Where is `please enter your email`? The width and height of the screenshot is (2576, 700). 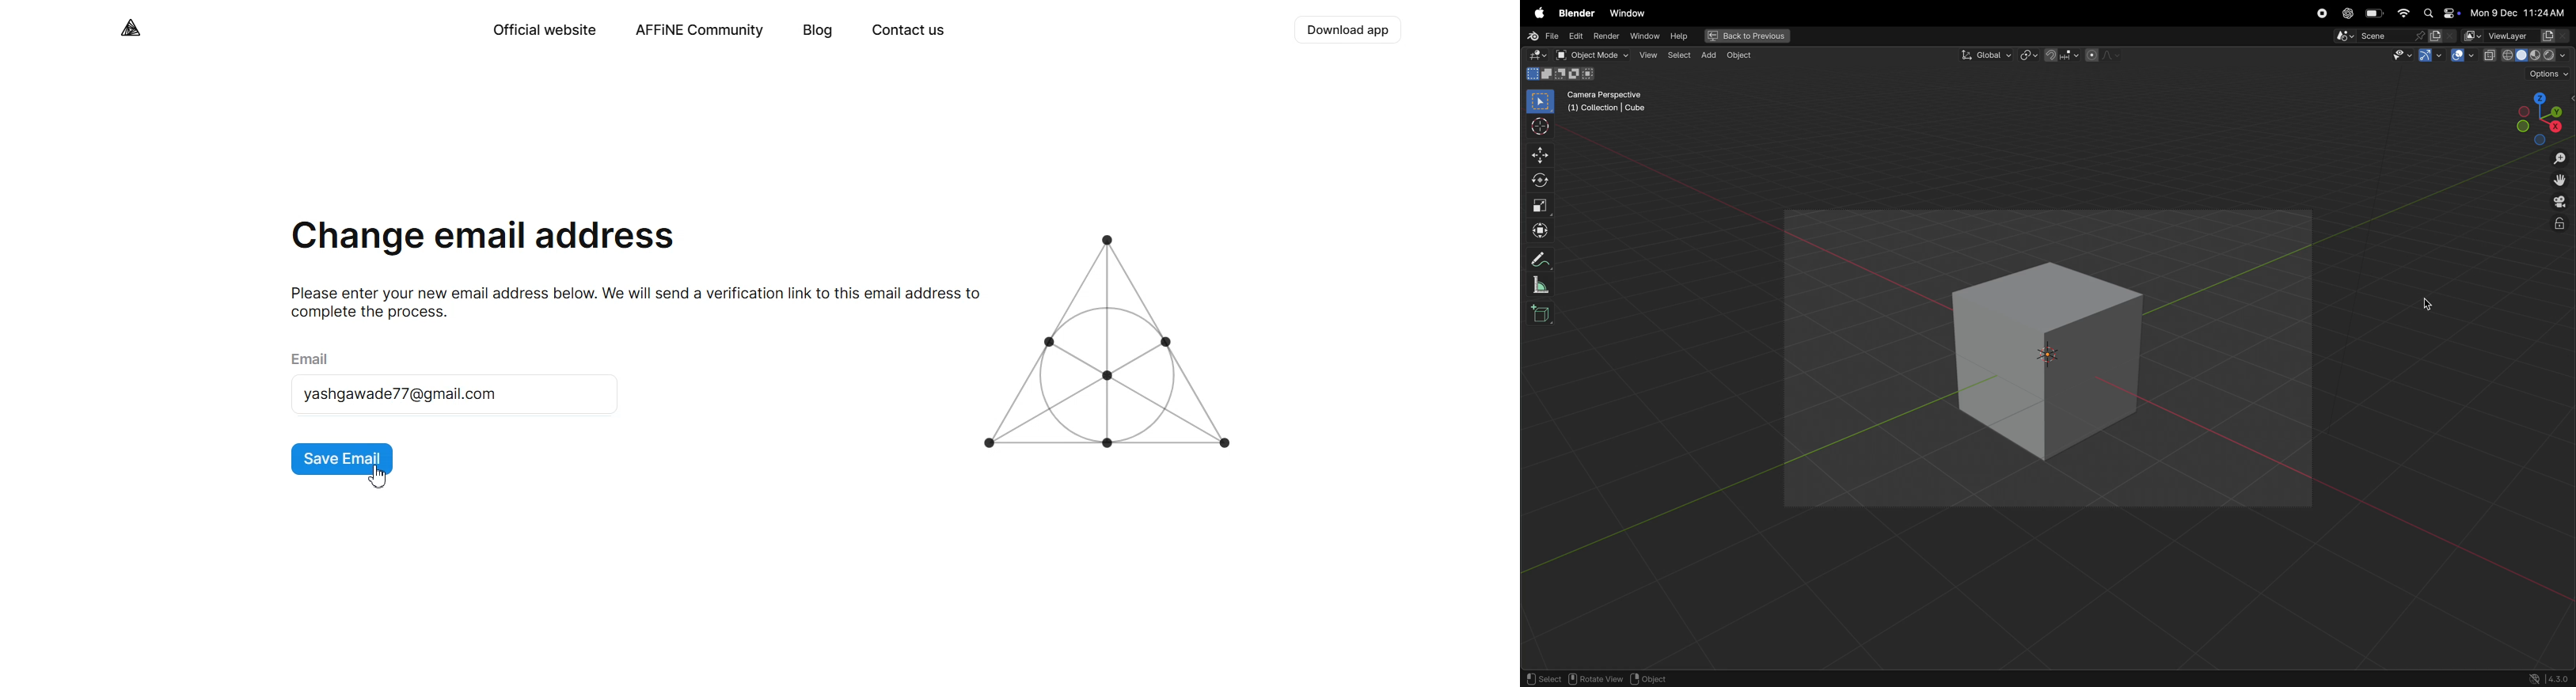
please enter your email is located at coordinates (628, 302).